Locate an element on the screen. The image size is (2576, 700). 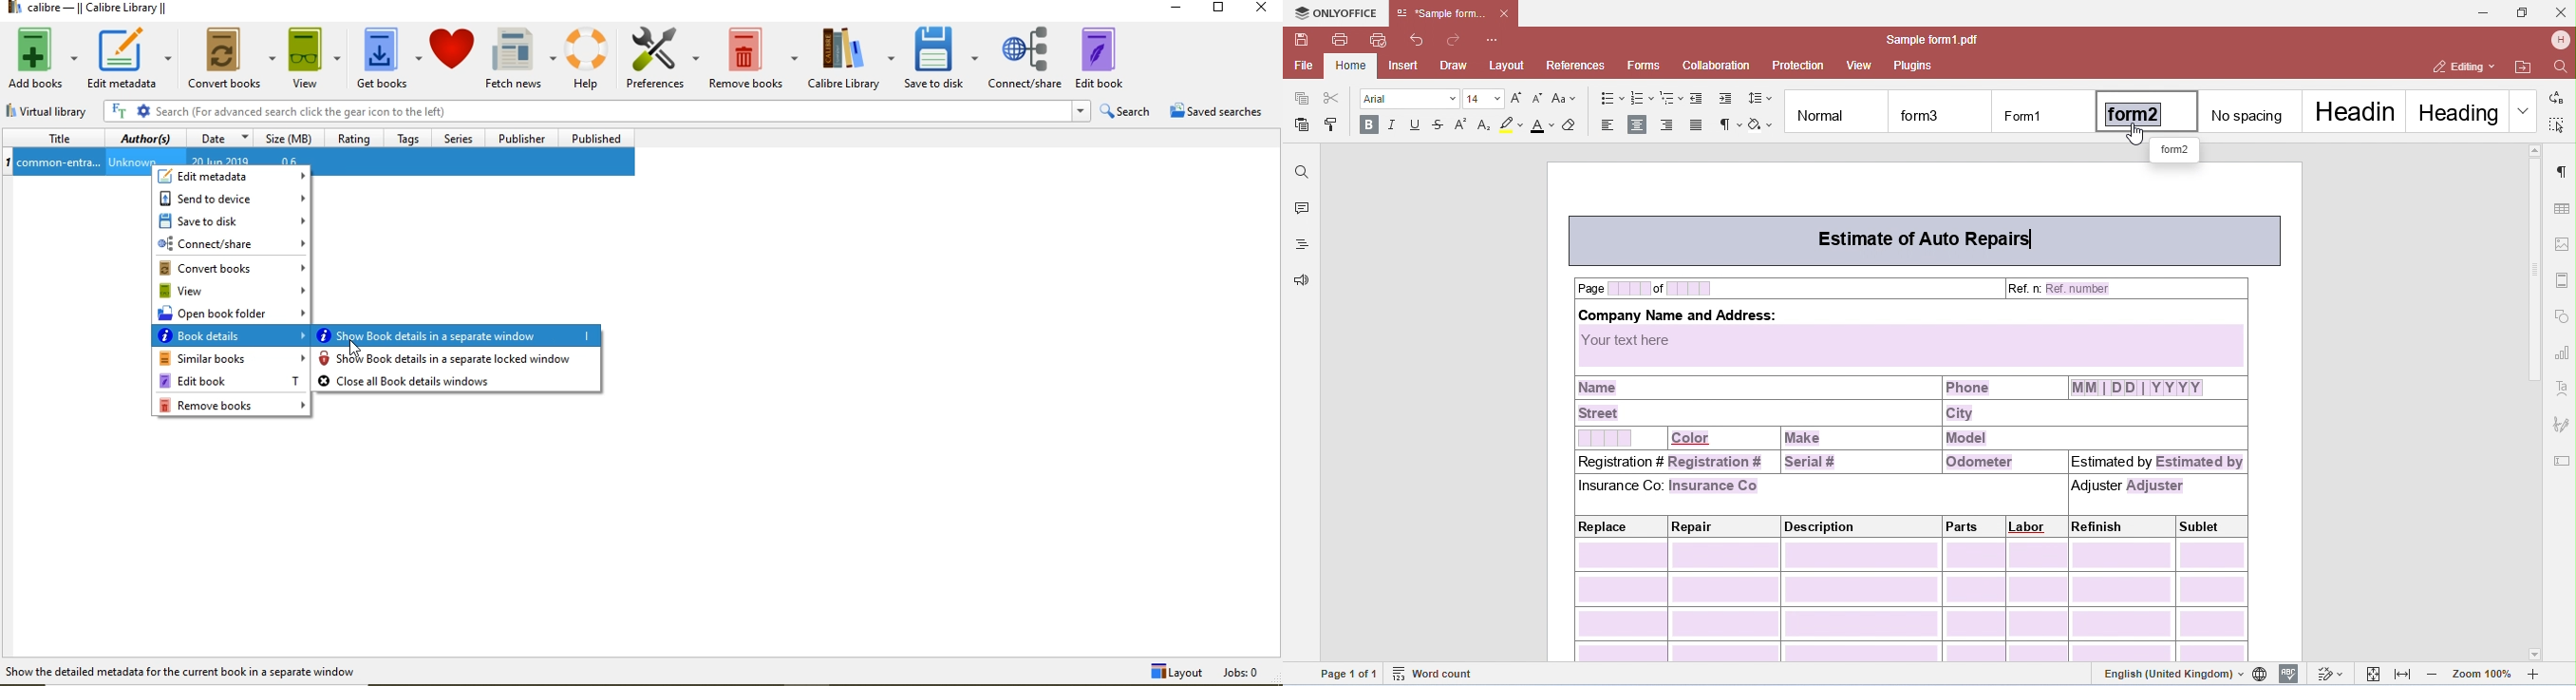
show book details in a seperate window is located at coordinates (457, 335).